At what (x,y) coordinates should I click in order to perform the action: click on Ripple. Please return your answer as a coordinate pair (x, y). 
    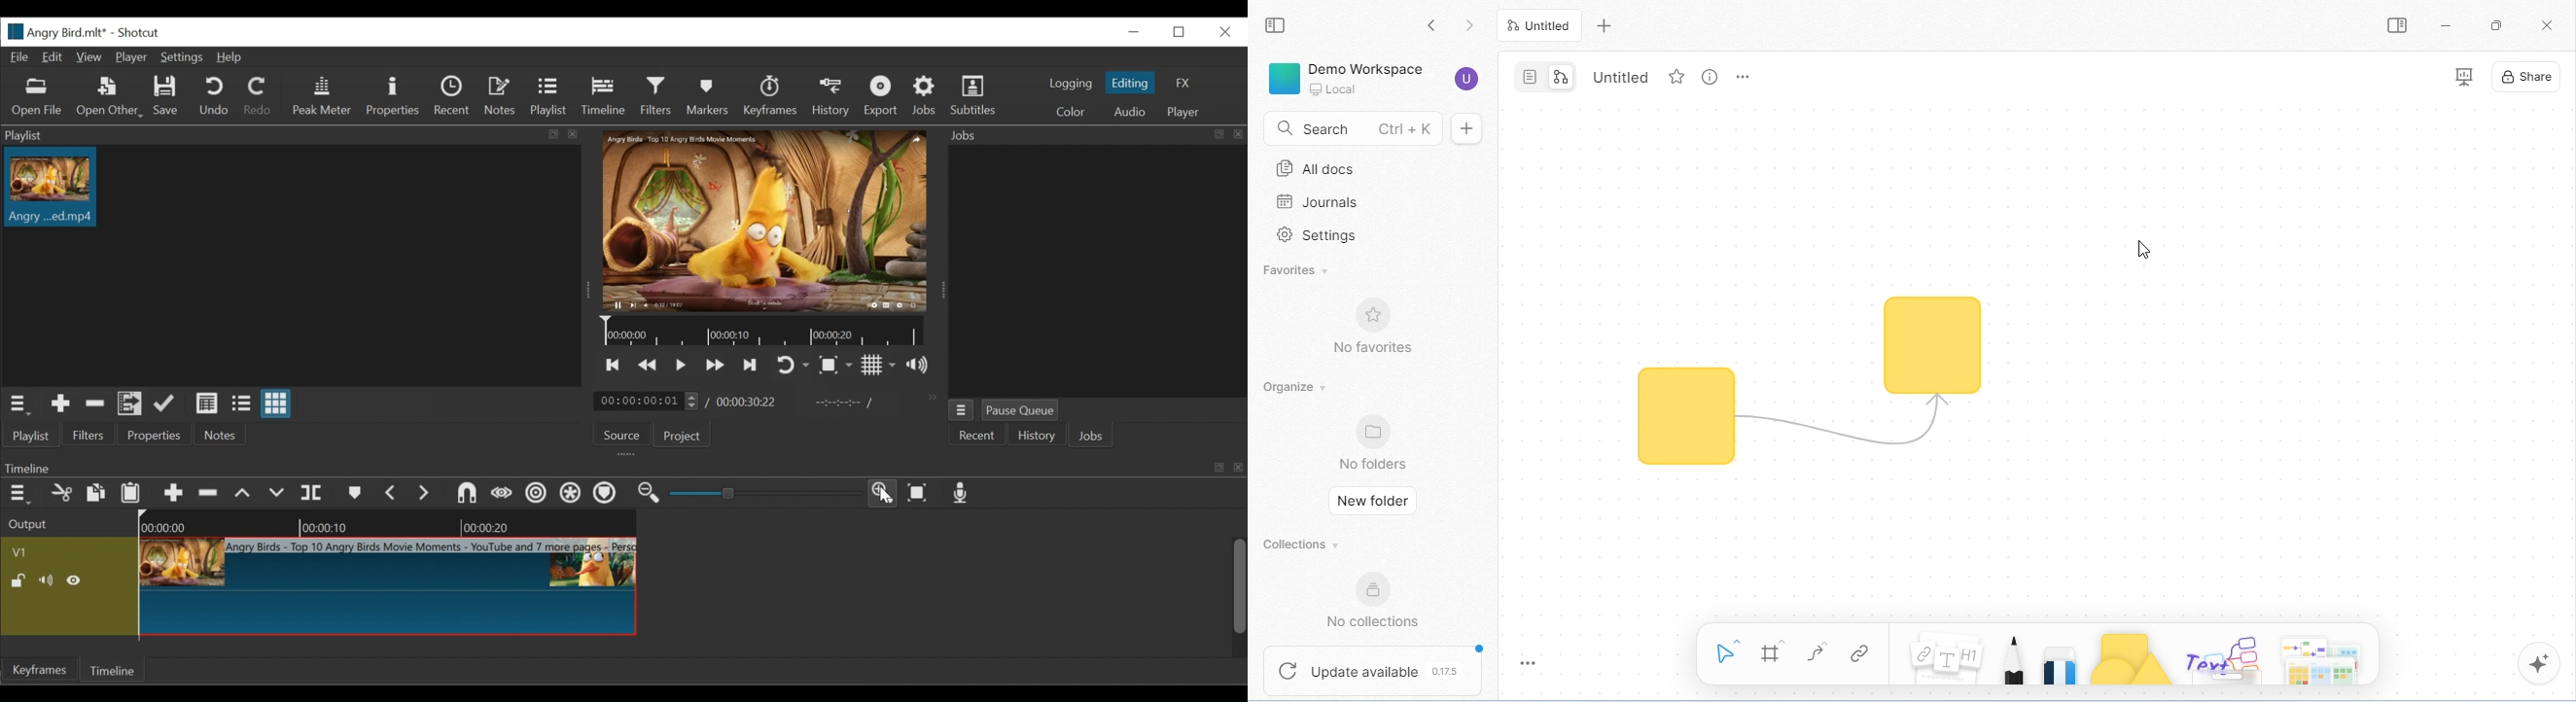
    Looking at the image, I should click on (538, 495).